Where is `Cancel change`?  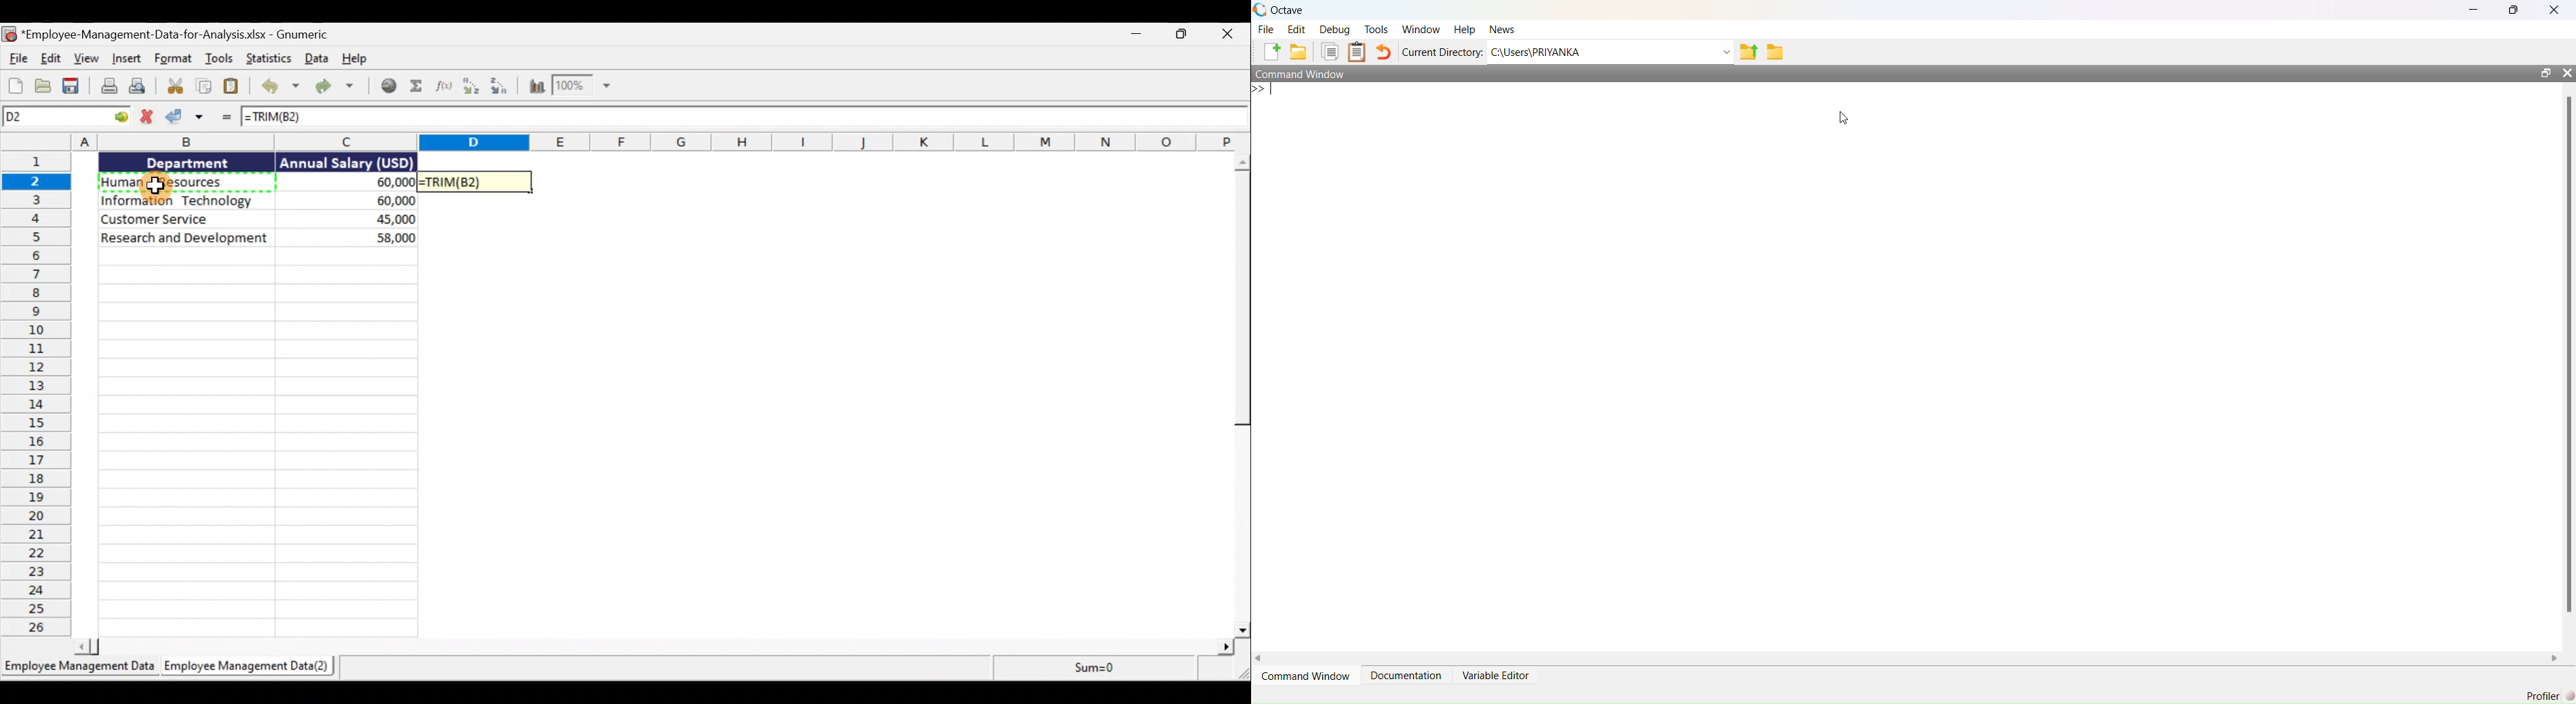
Cancel change is located at coordinates (151, 116).